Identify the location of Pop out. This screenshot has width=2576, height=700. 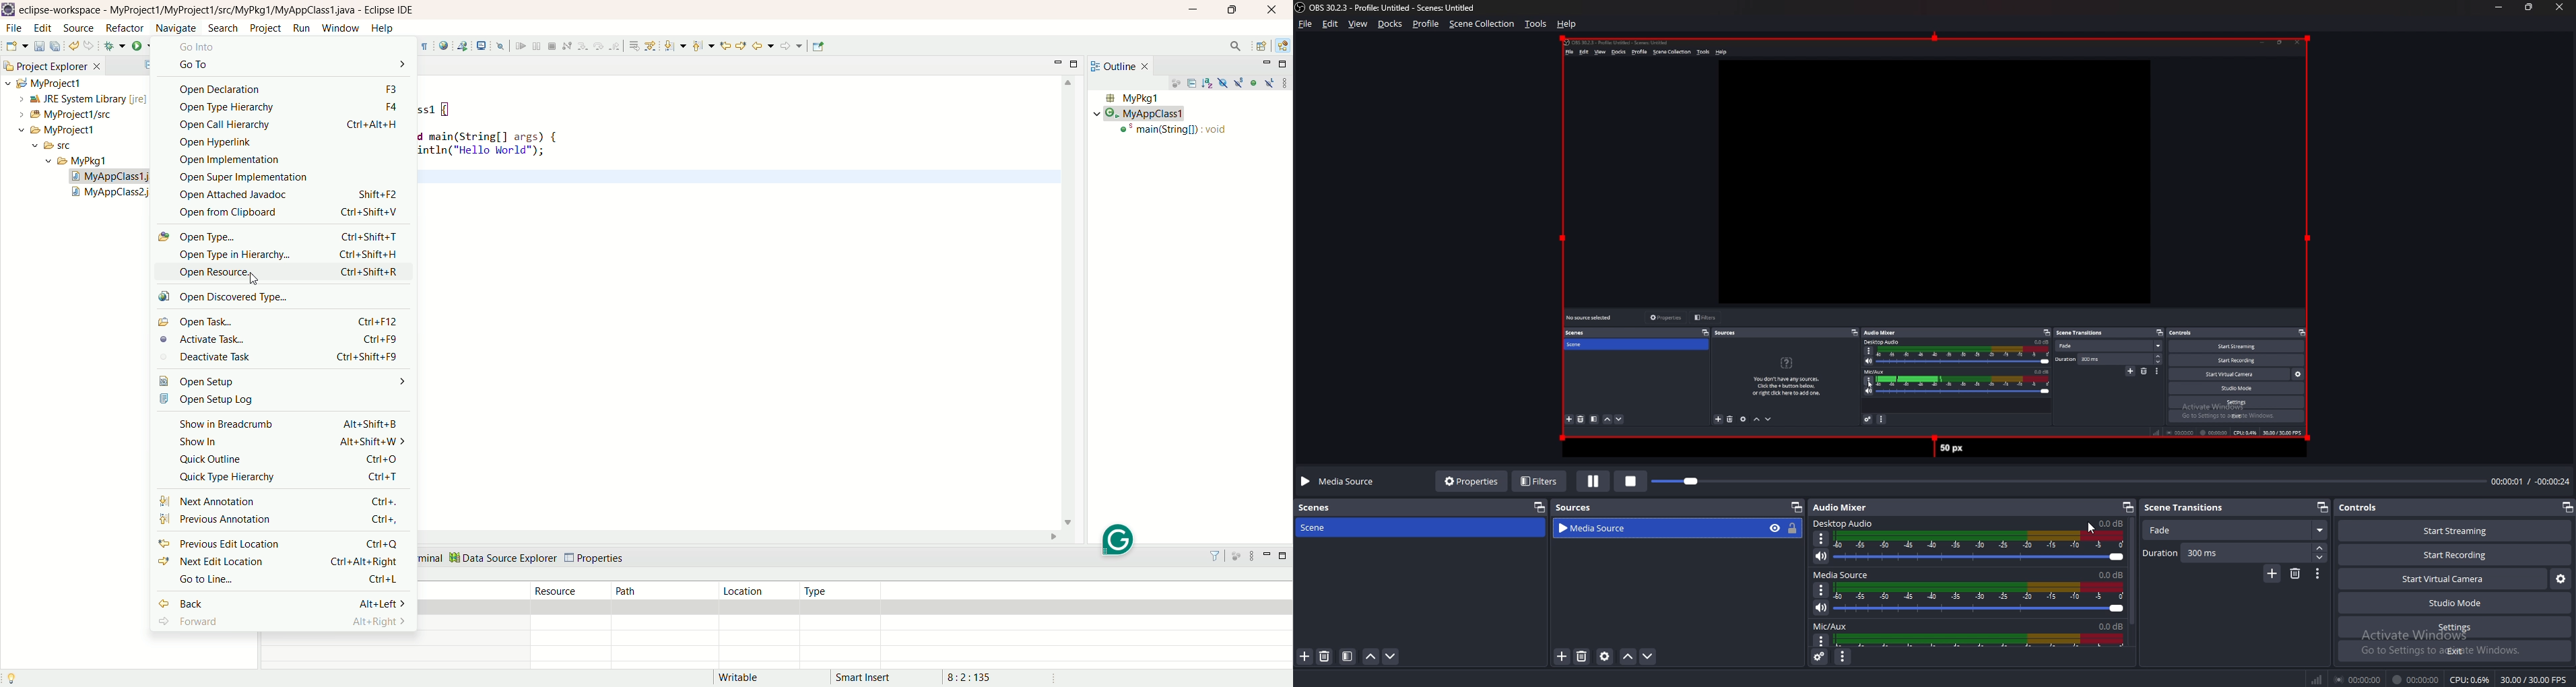
(2323, 508).